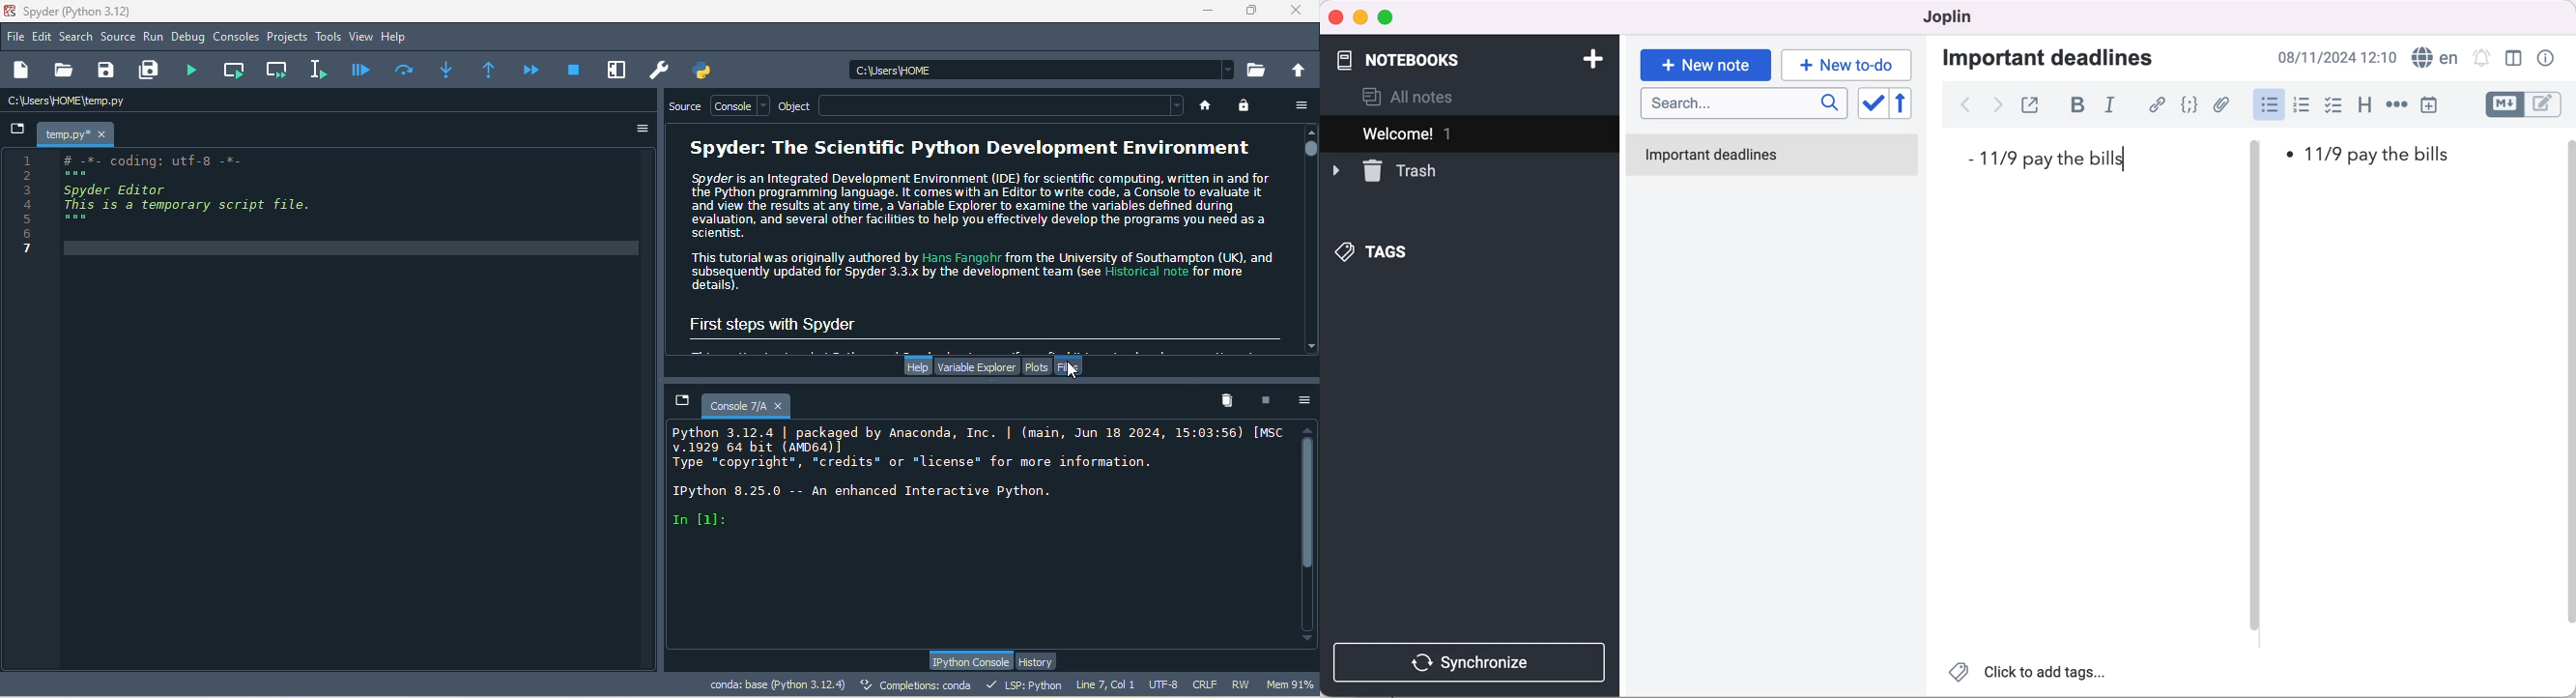 Image resolution: width=2576 pixels, height=700 pixels. Describe the element at coordinates (2221, 105) in the screenshot. I see `attach file` at that location.